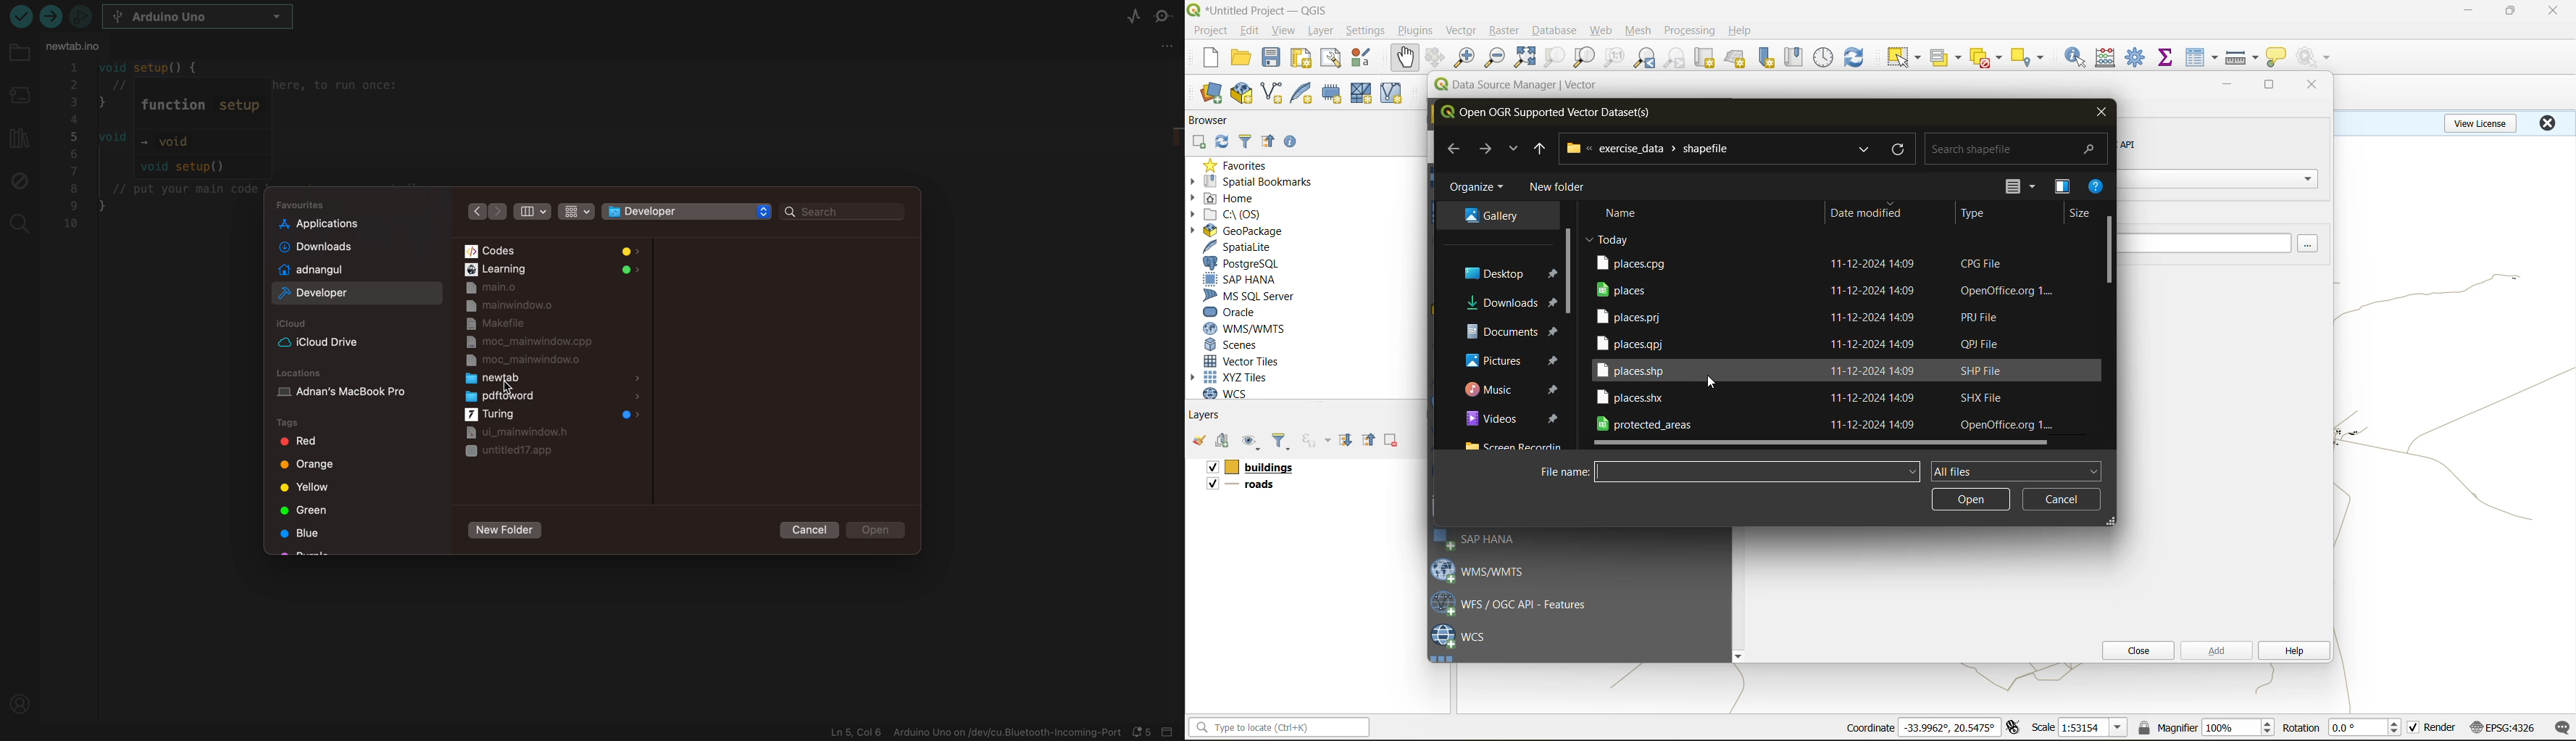 Image resolution: width=2576 pixels, height=756 pixels. What do you see at coordinates (1567, 266) in the screenshot?
I see `vertical scroll bar` at bounding box center [1567, 266].